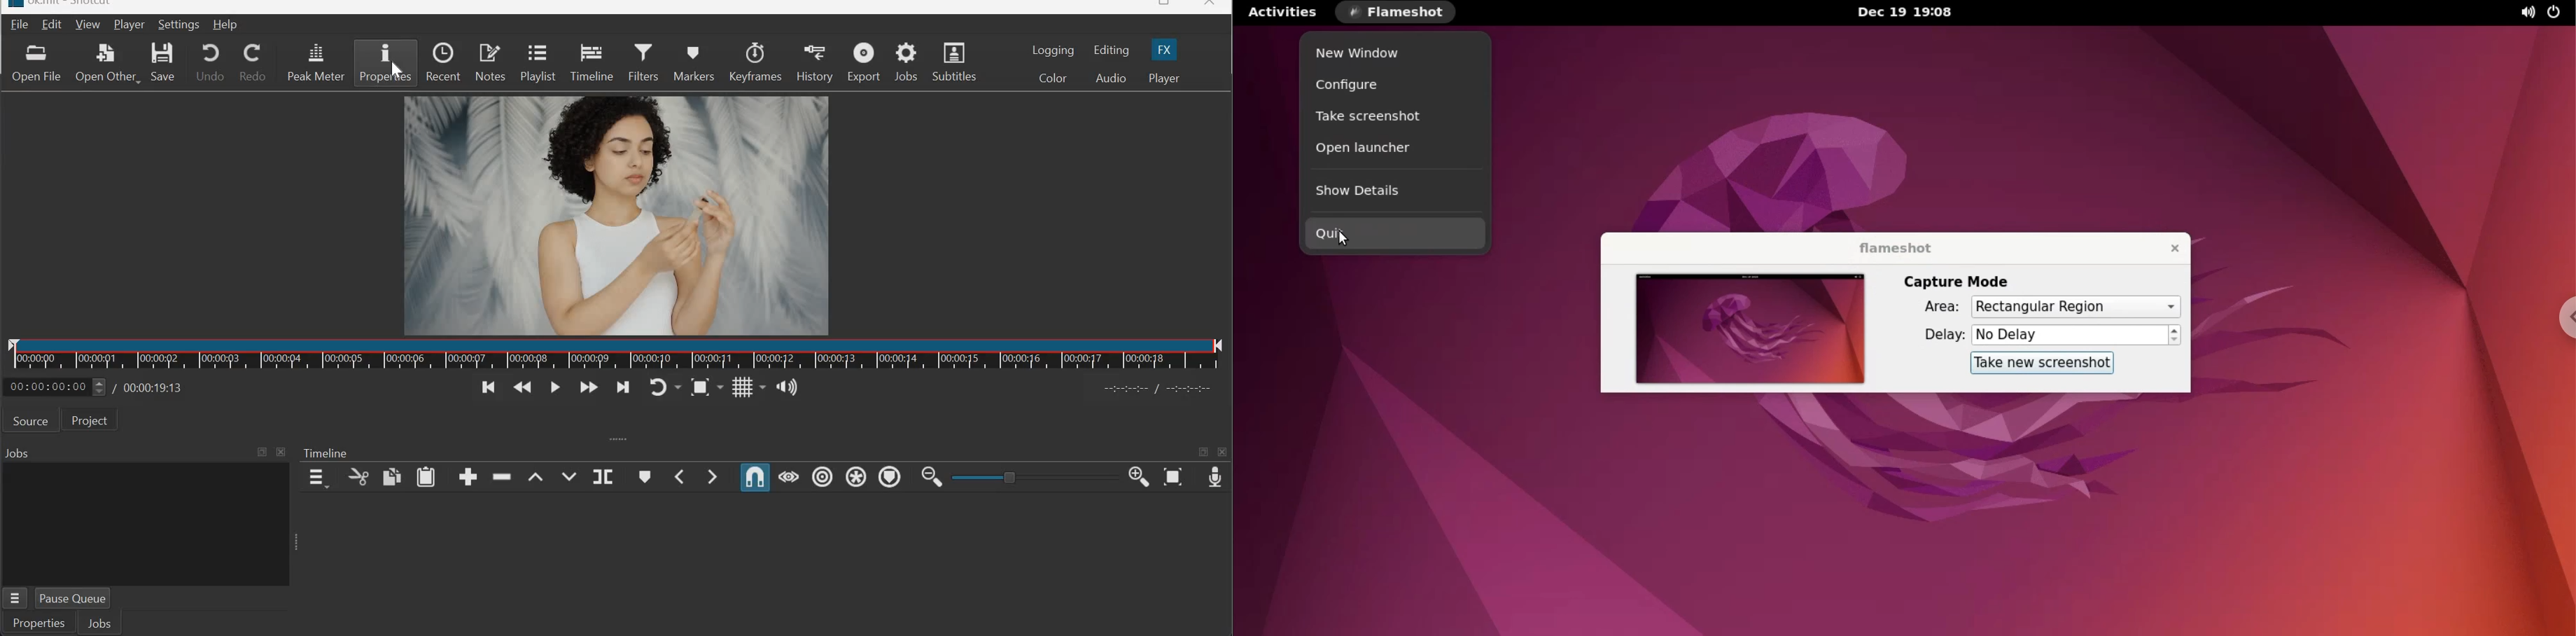 Image resolution: width=2576 pixels, height=644 pixels. Describe the element at coordinates (17, 25) in the screenshot. I see `File` at that location.